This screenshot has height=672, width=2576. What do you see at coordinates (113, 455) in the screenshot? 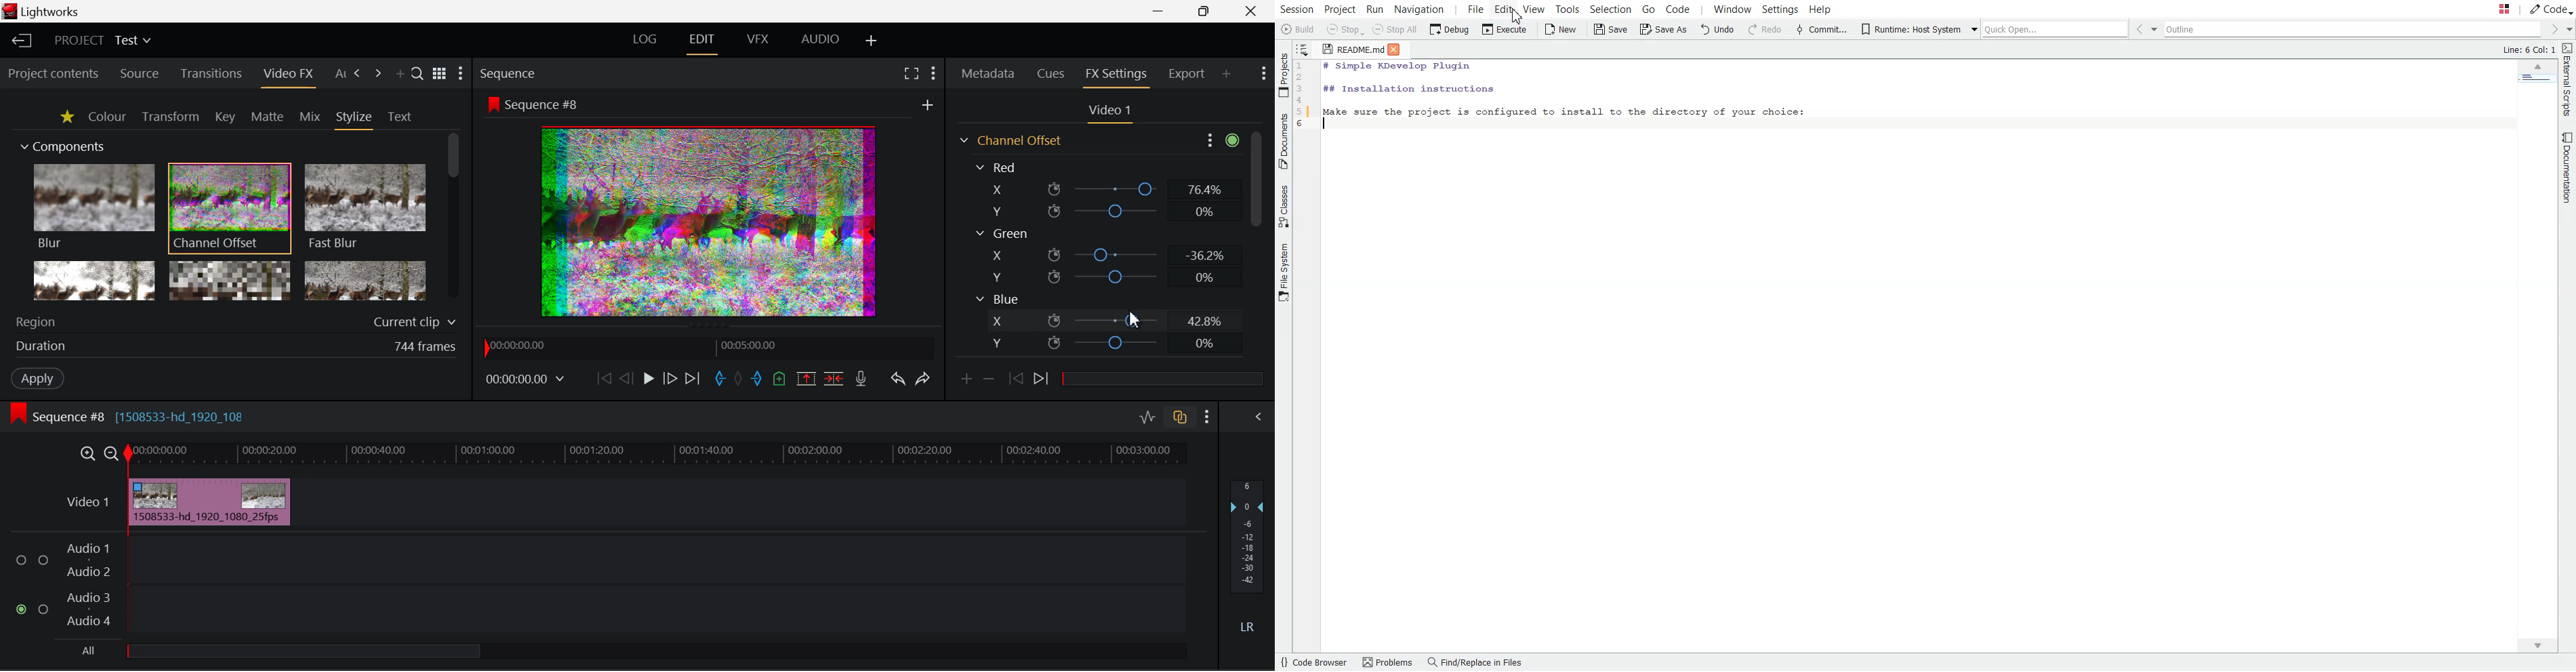
I see `Timeline Zoom Out` at bounding box center [113, 455].